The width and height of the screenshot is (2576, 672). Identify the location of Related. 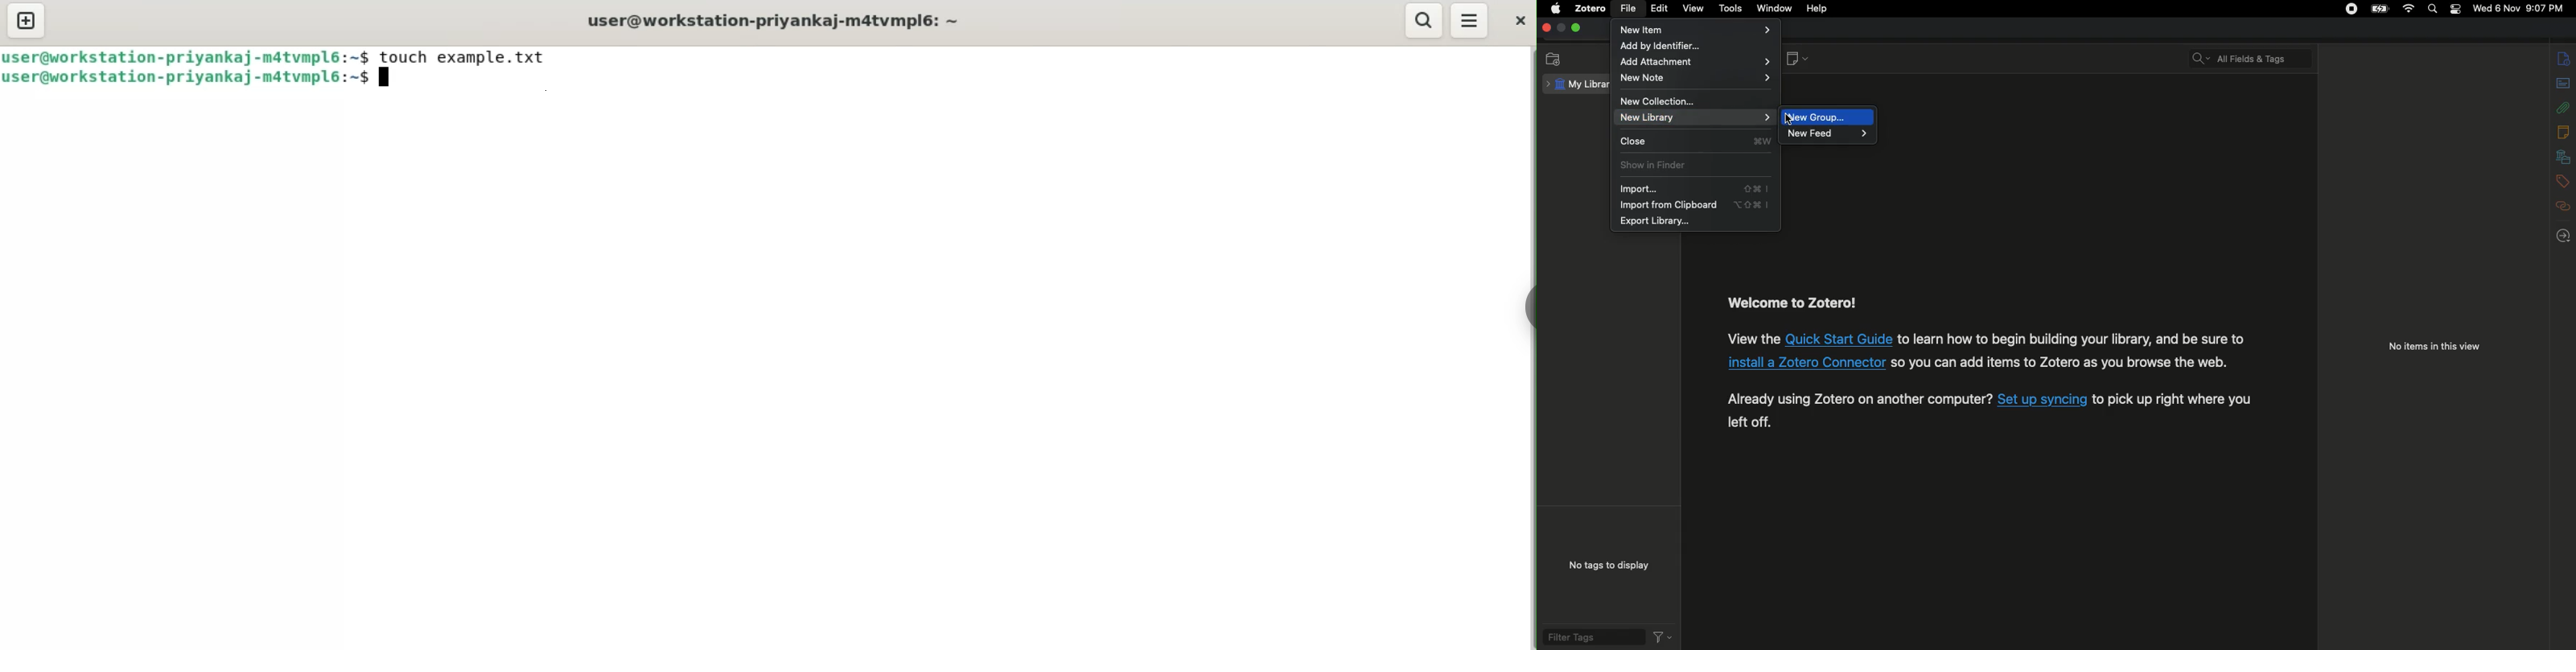
(2564, 206).